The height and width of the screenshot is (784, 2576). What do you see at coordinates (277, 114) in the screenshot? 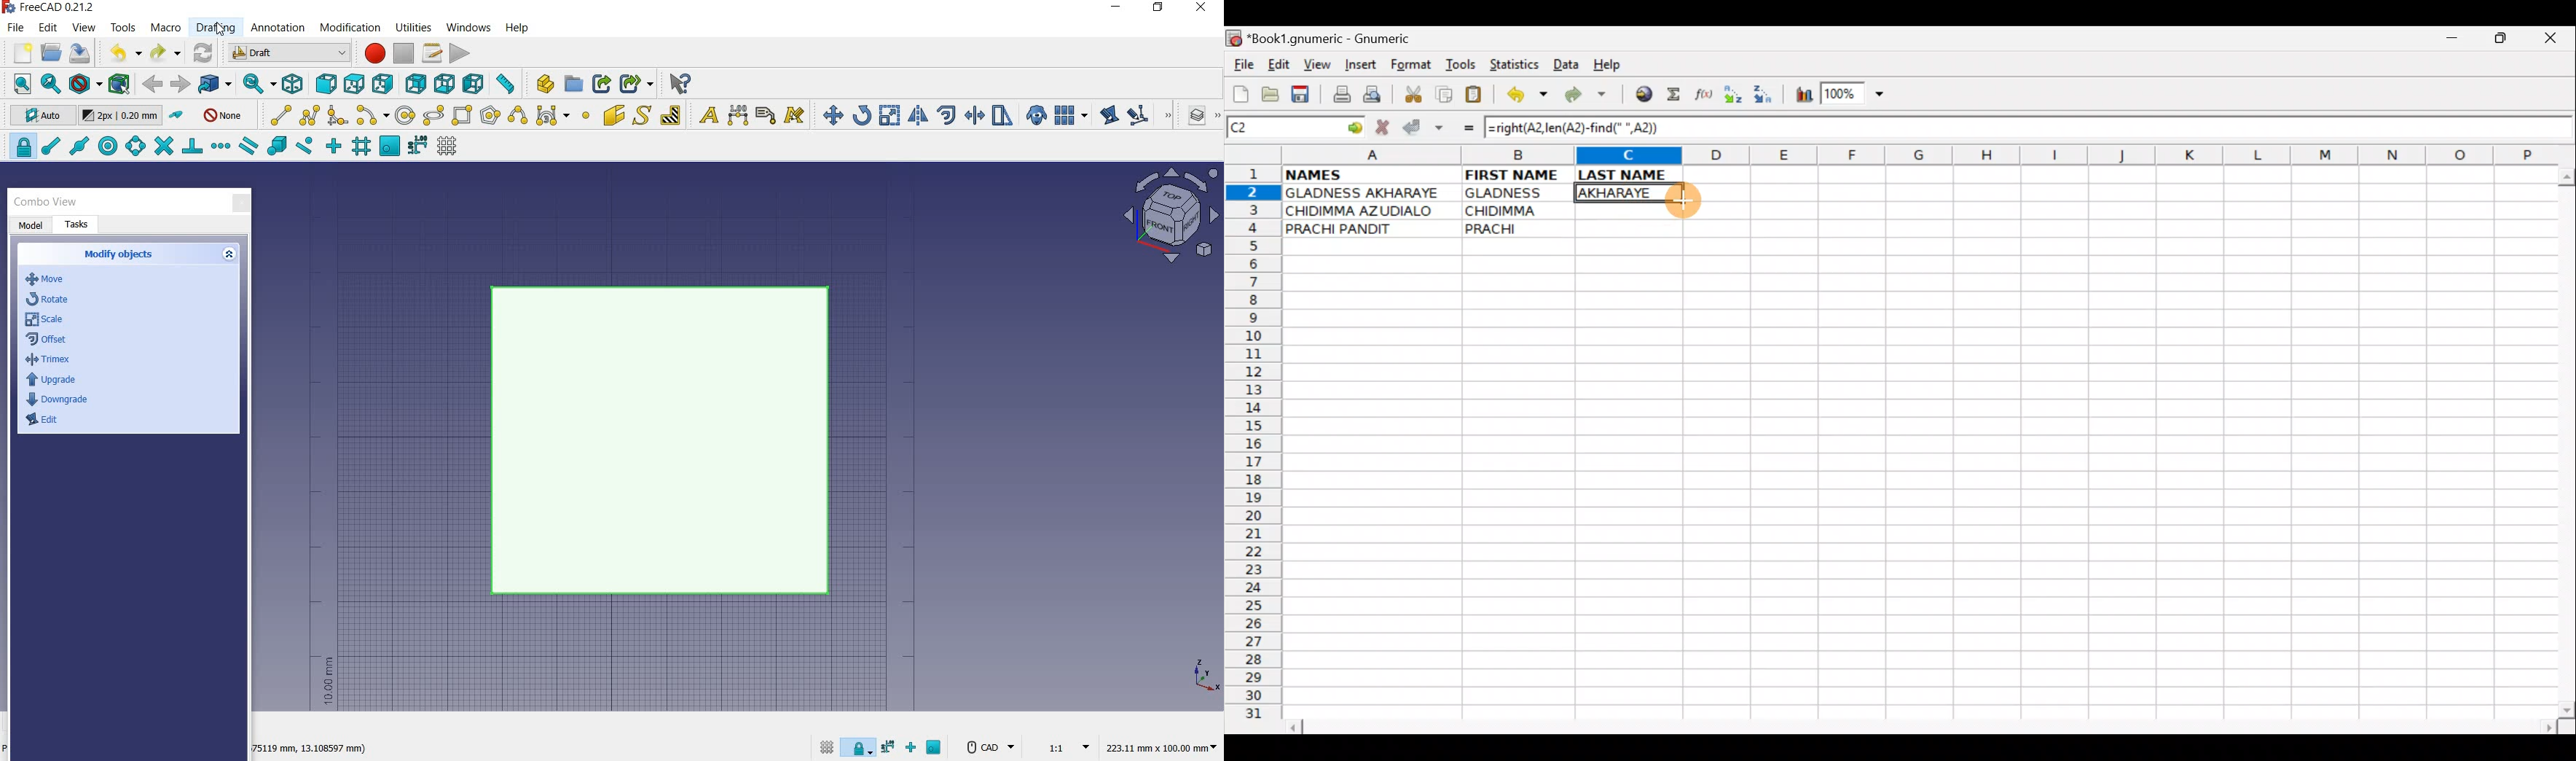
I see `line` at bounding box center [277, 114].